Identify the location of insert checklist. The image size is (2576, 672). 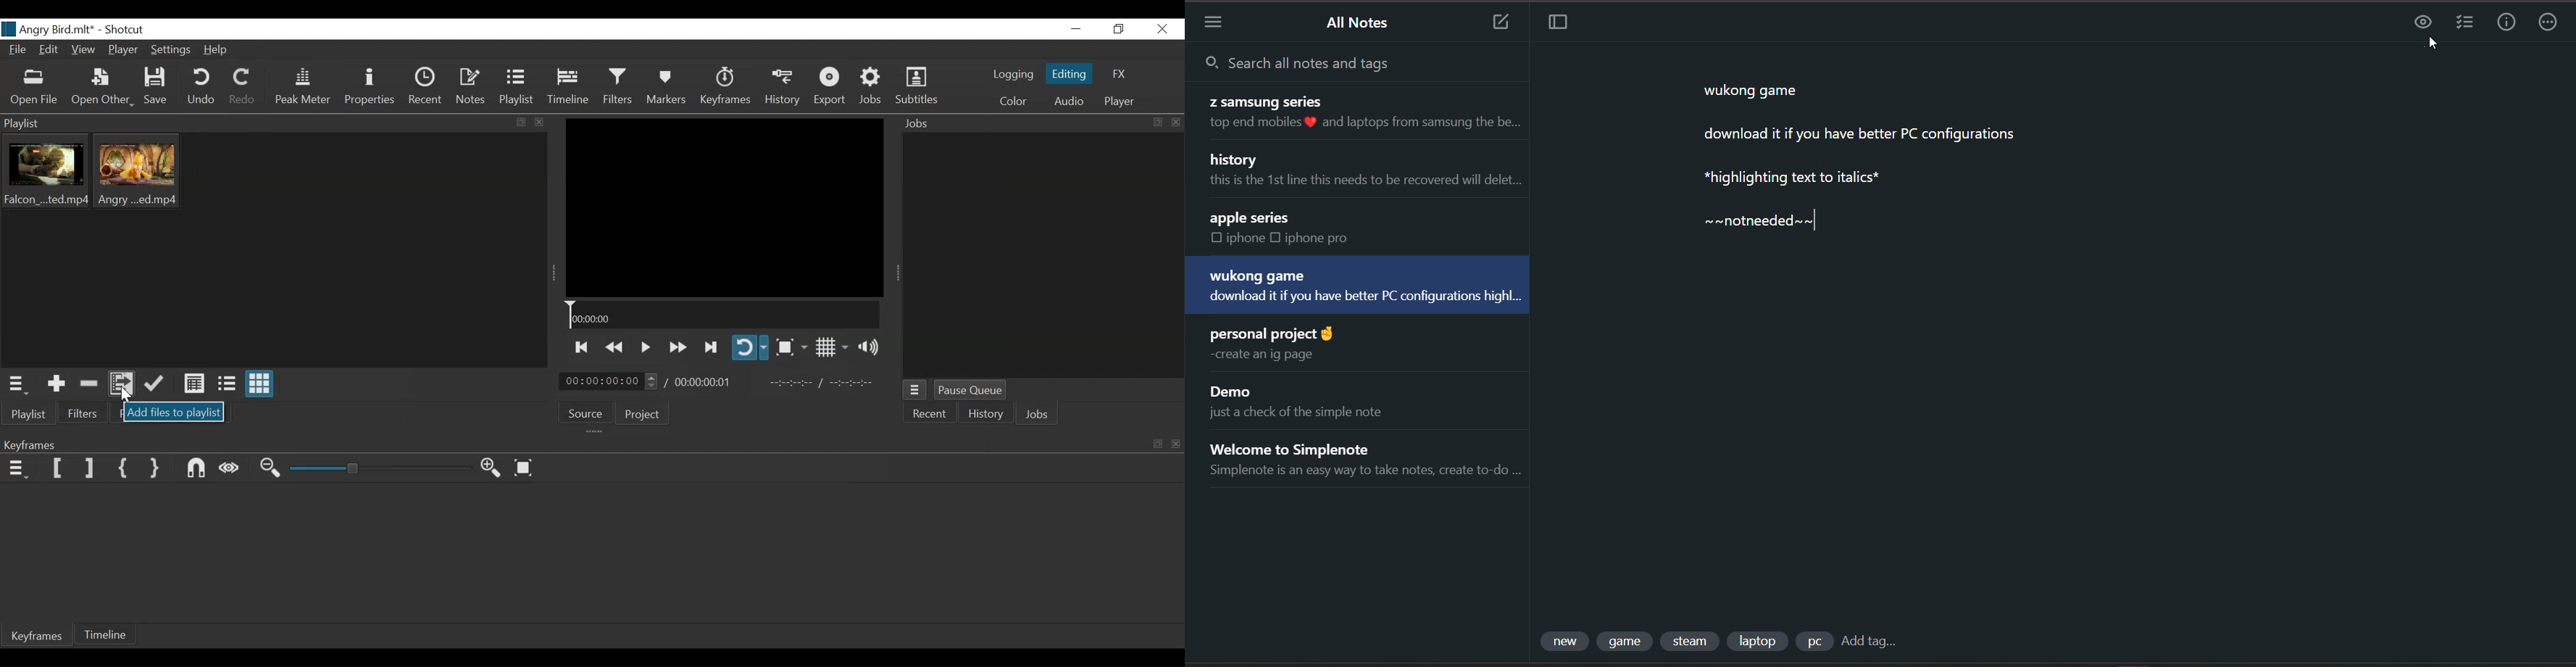
(2465, 25).